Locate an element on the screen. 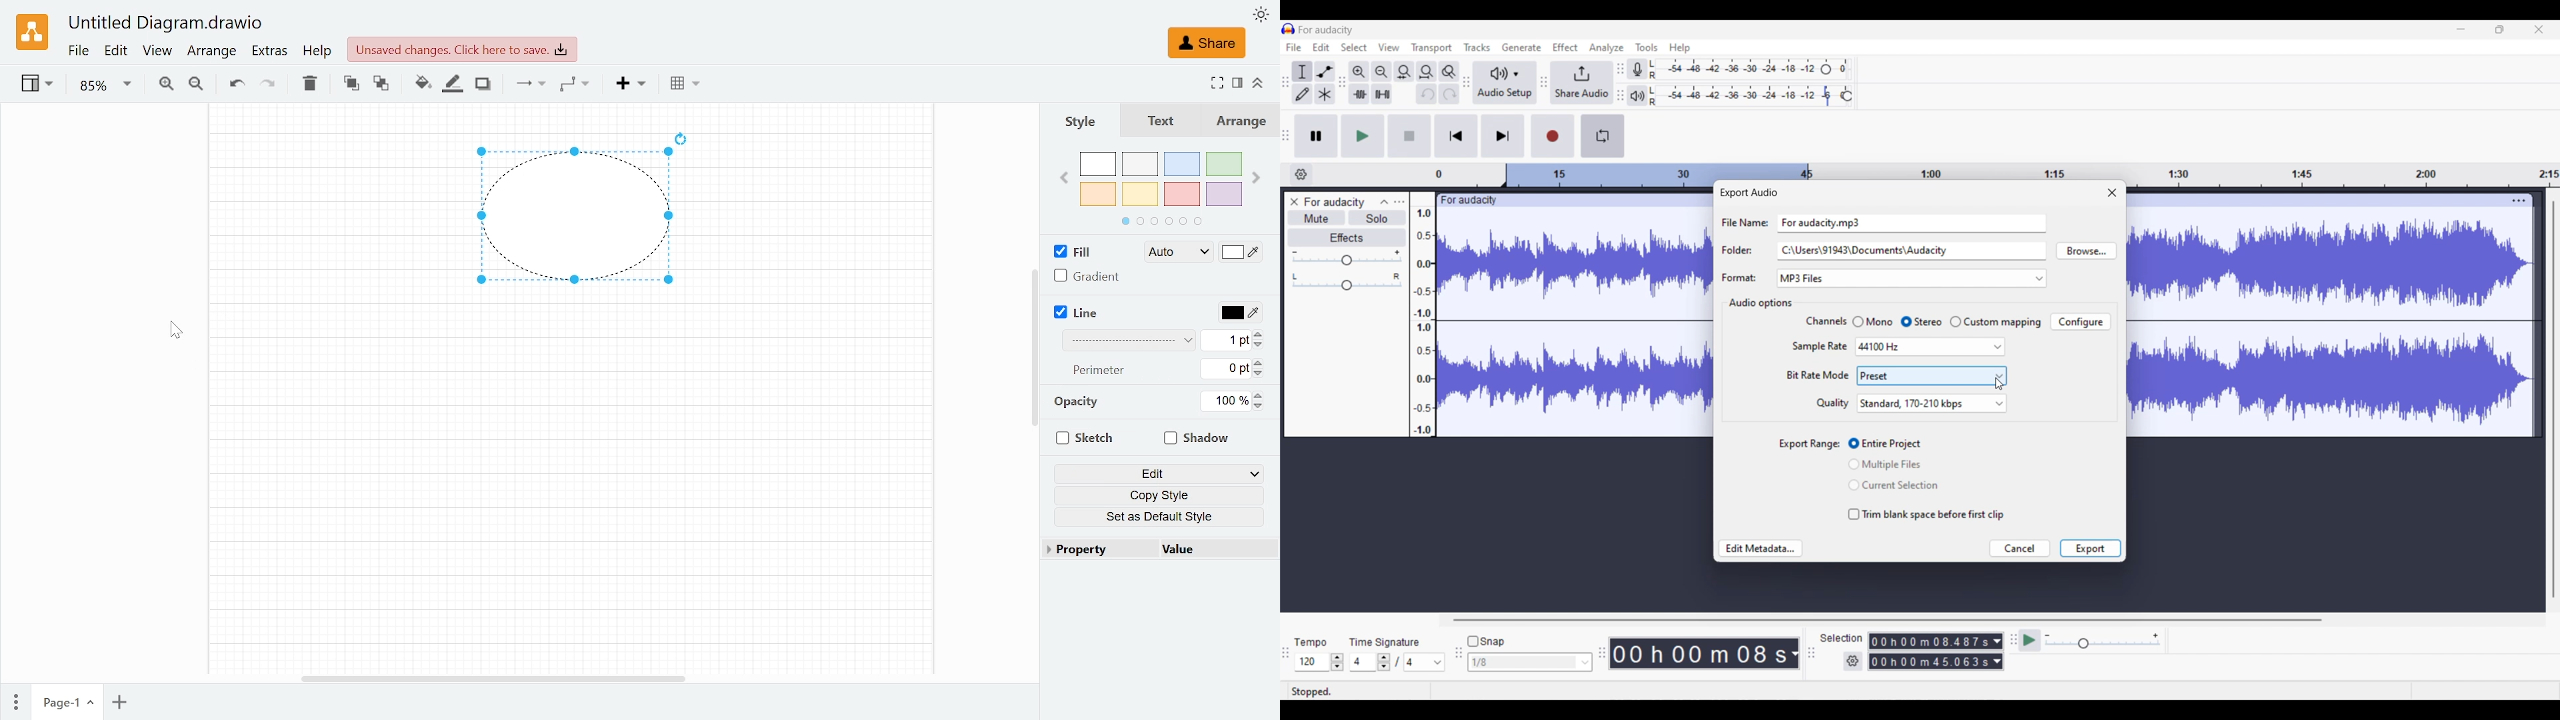  Tracks menu is located at coordinates (1477, 47).